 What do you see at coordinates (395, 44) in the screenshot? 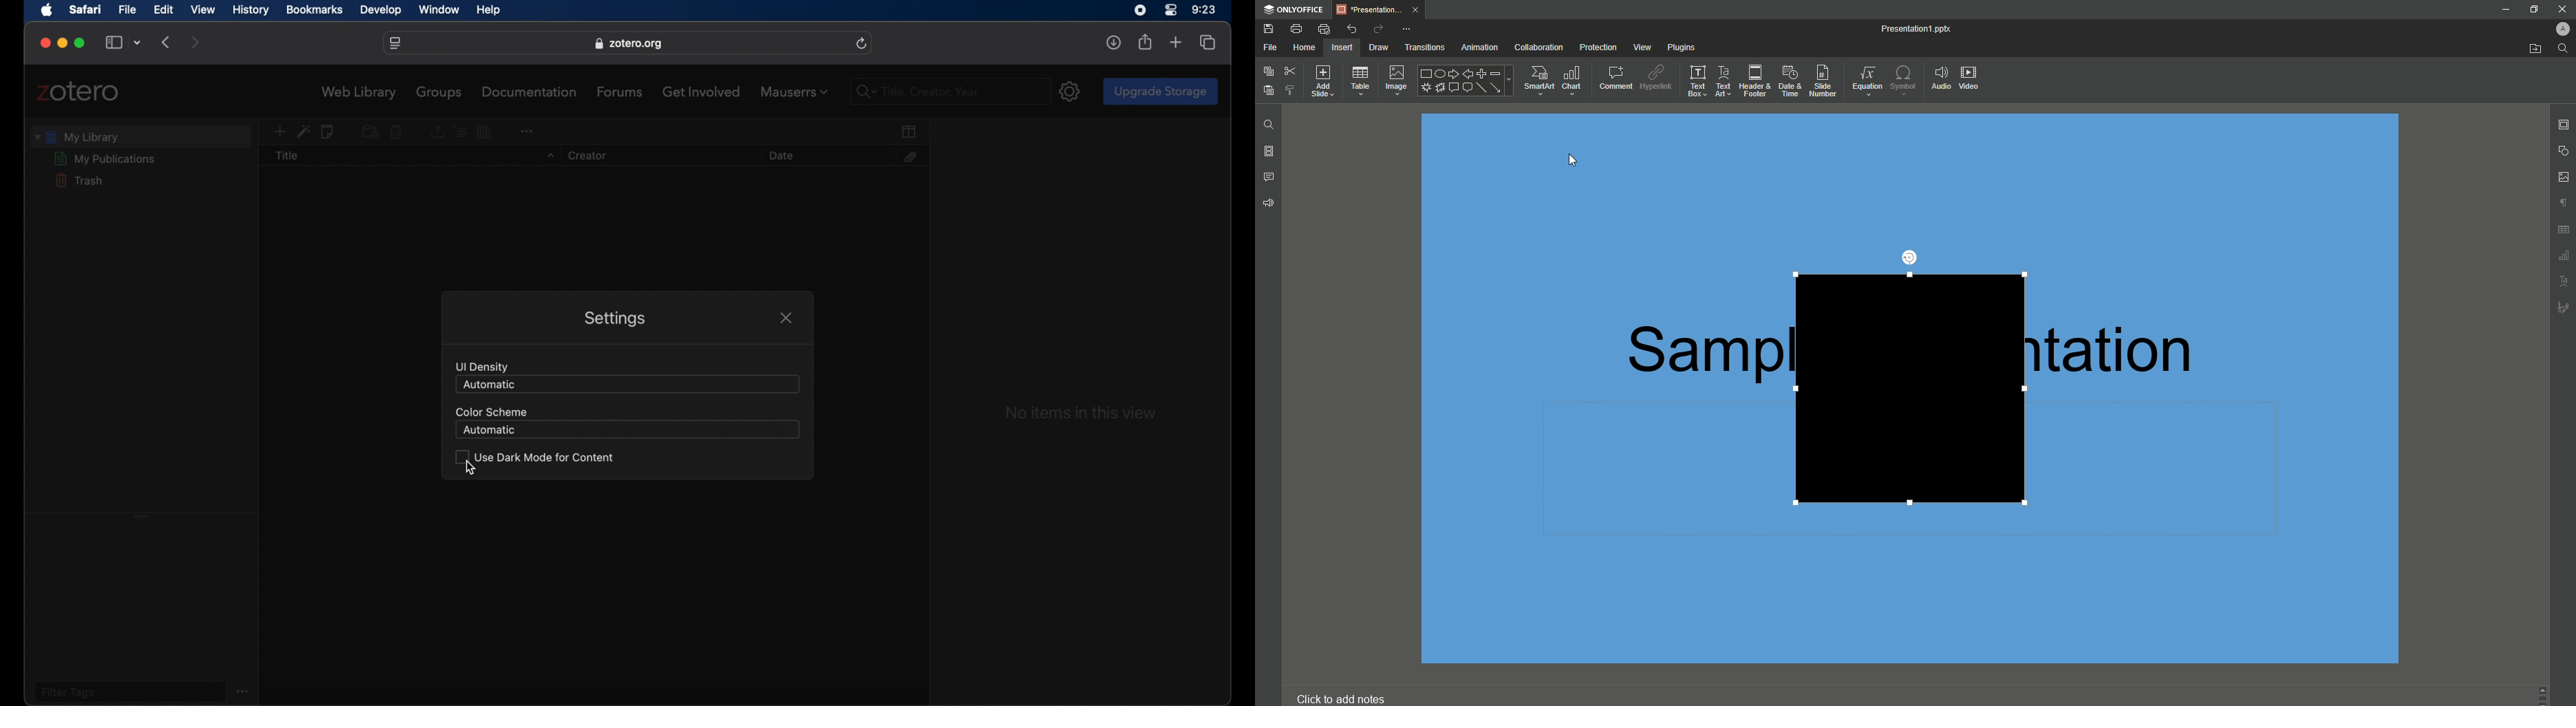
I see `web address` at bounding box center [395, 44].